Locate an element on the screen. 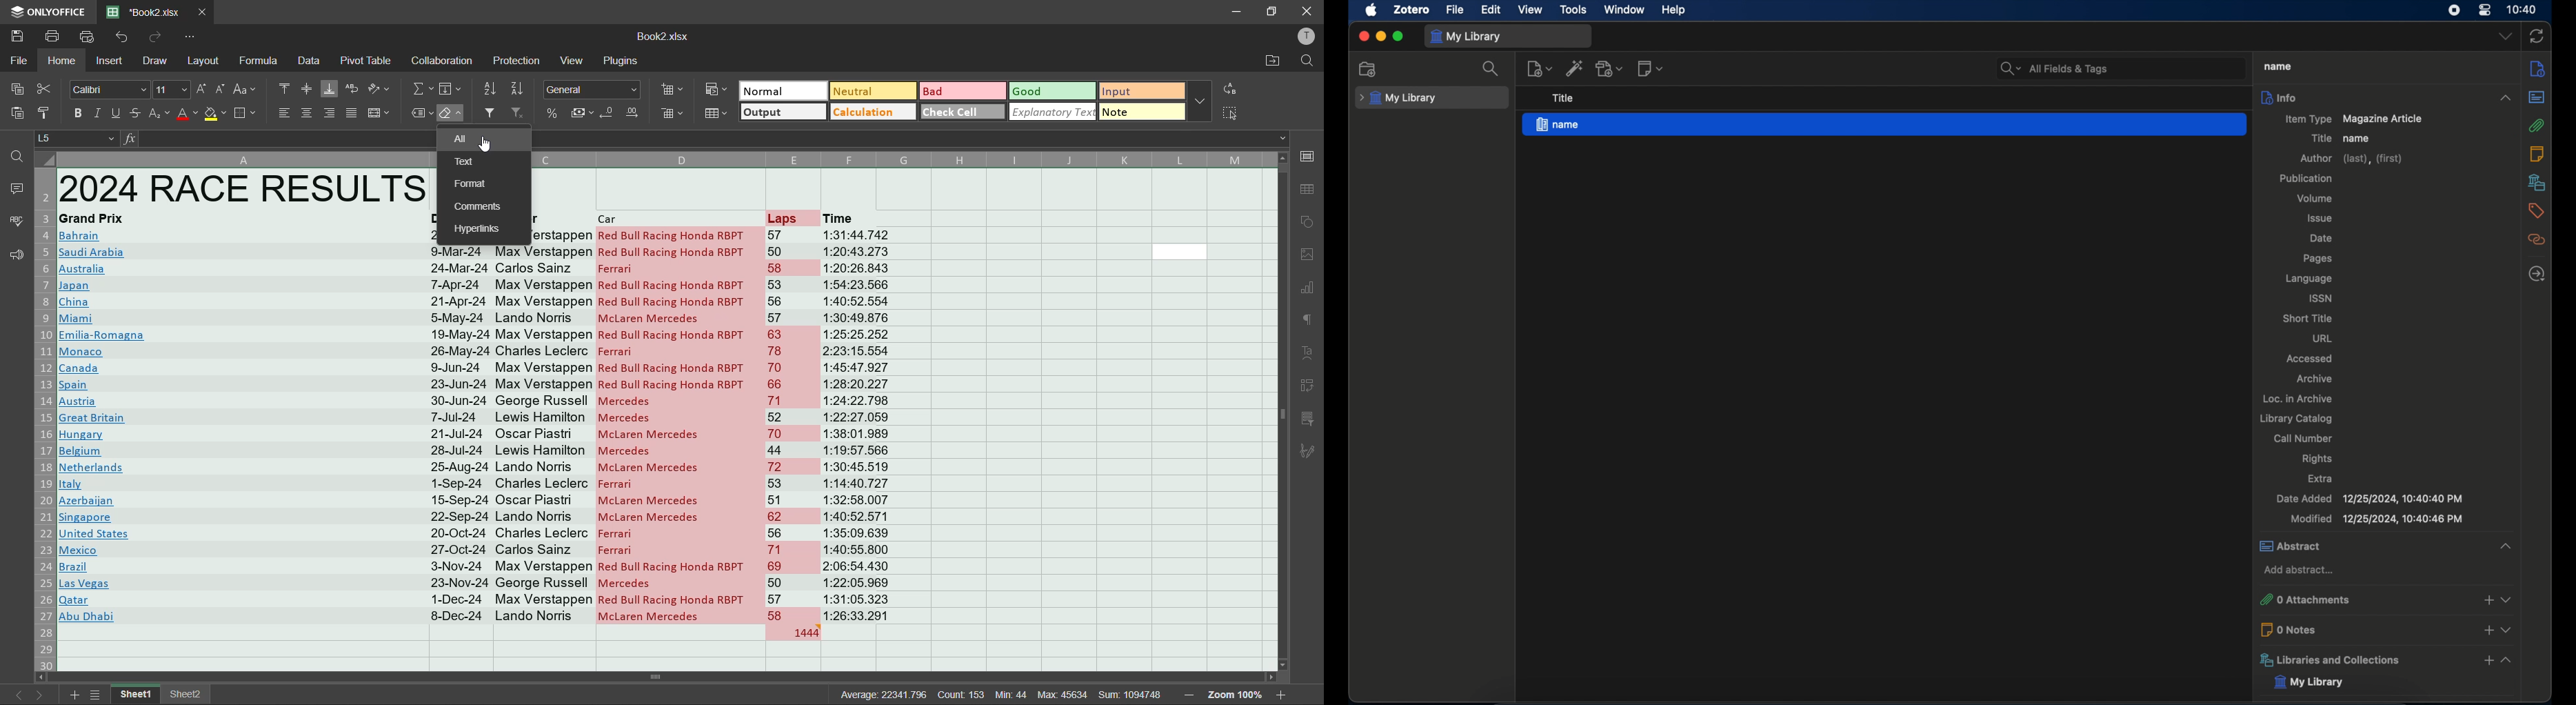 This screenshot has height=728, width=2576. add item by identifier is located at coordinates (1575, 68).